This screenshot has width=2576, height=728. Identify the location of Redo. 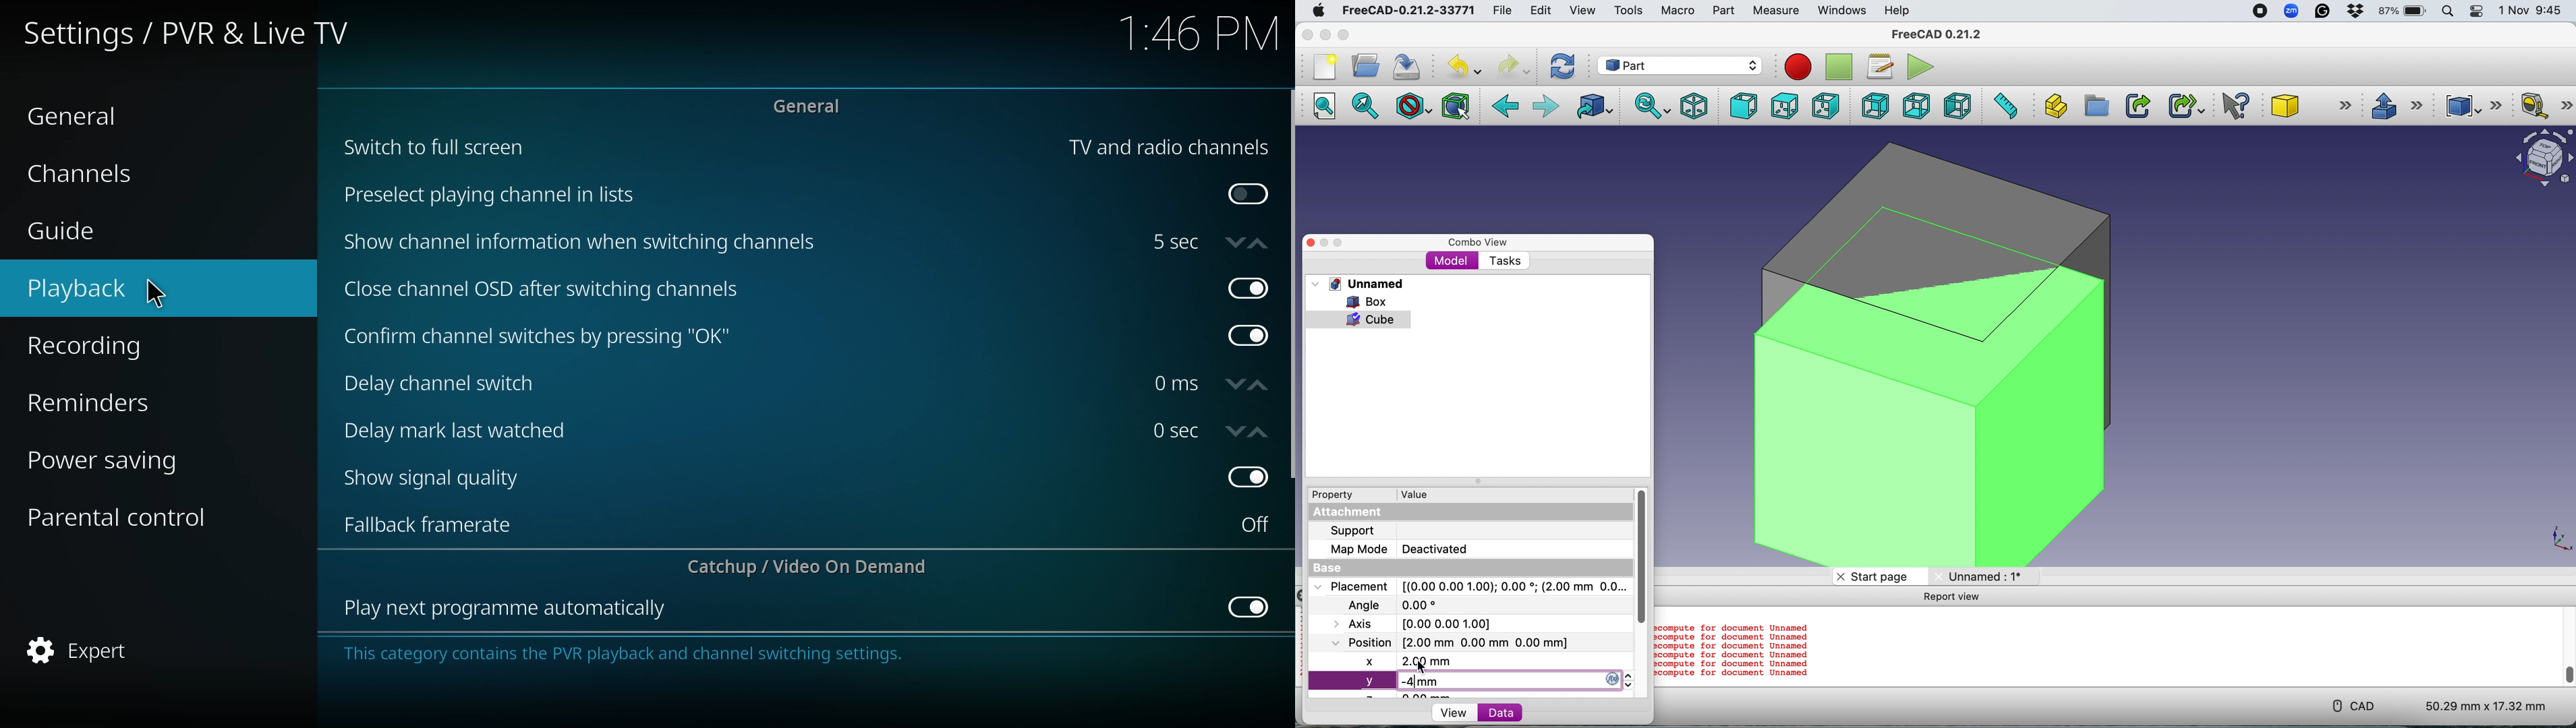
(1512, 67).